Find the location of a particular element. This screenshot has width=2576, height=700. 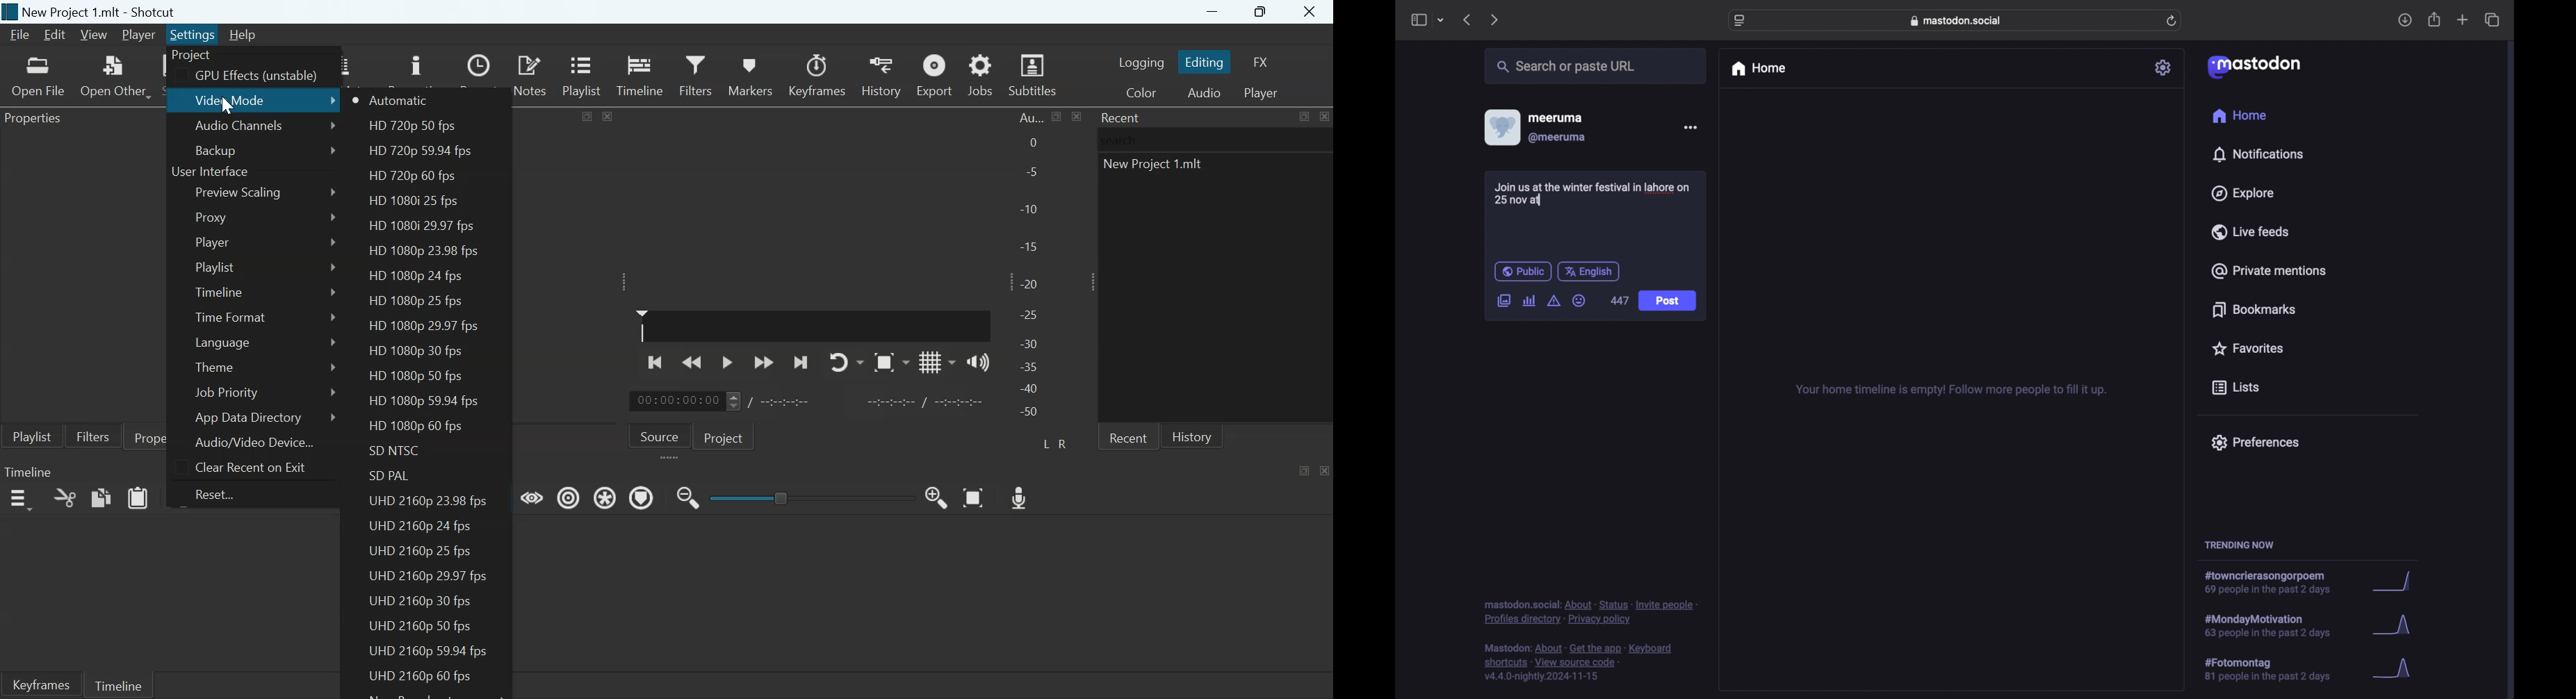

Filters is located at coordinates (92, 436).